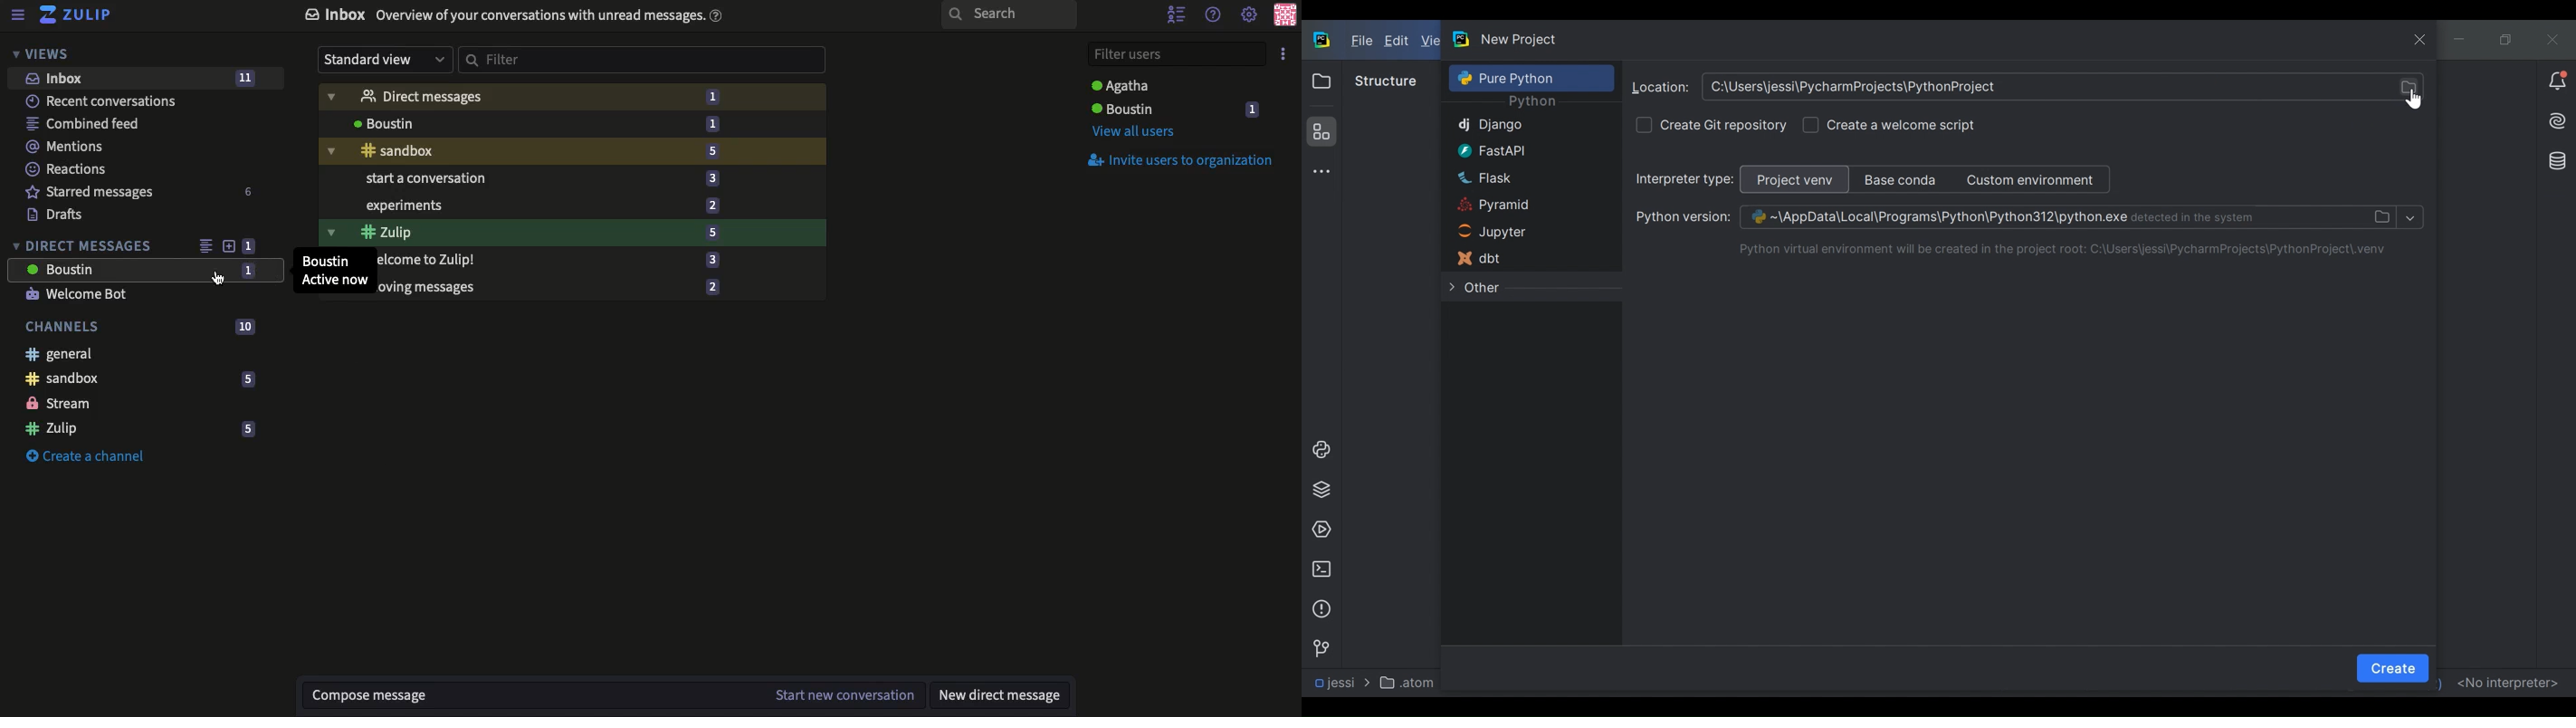 The height and width of the screenshot is (728, 2576). Describe the element at coordinates (202, 244) in the screenshot. I see `Feed` at that location.